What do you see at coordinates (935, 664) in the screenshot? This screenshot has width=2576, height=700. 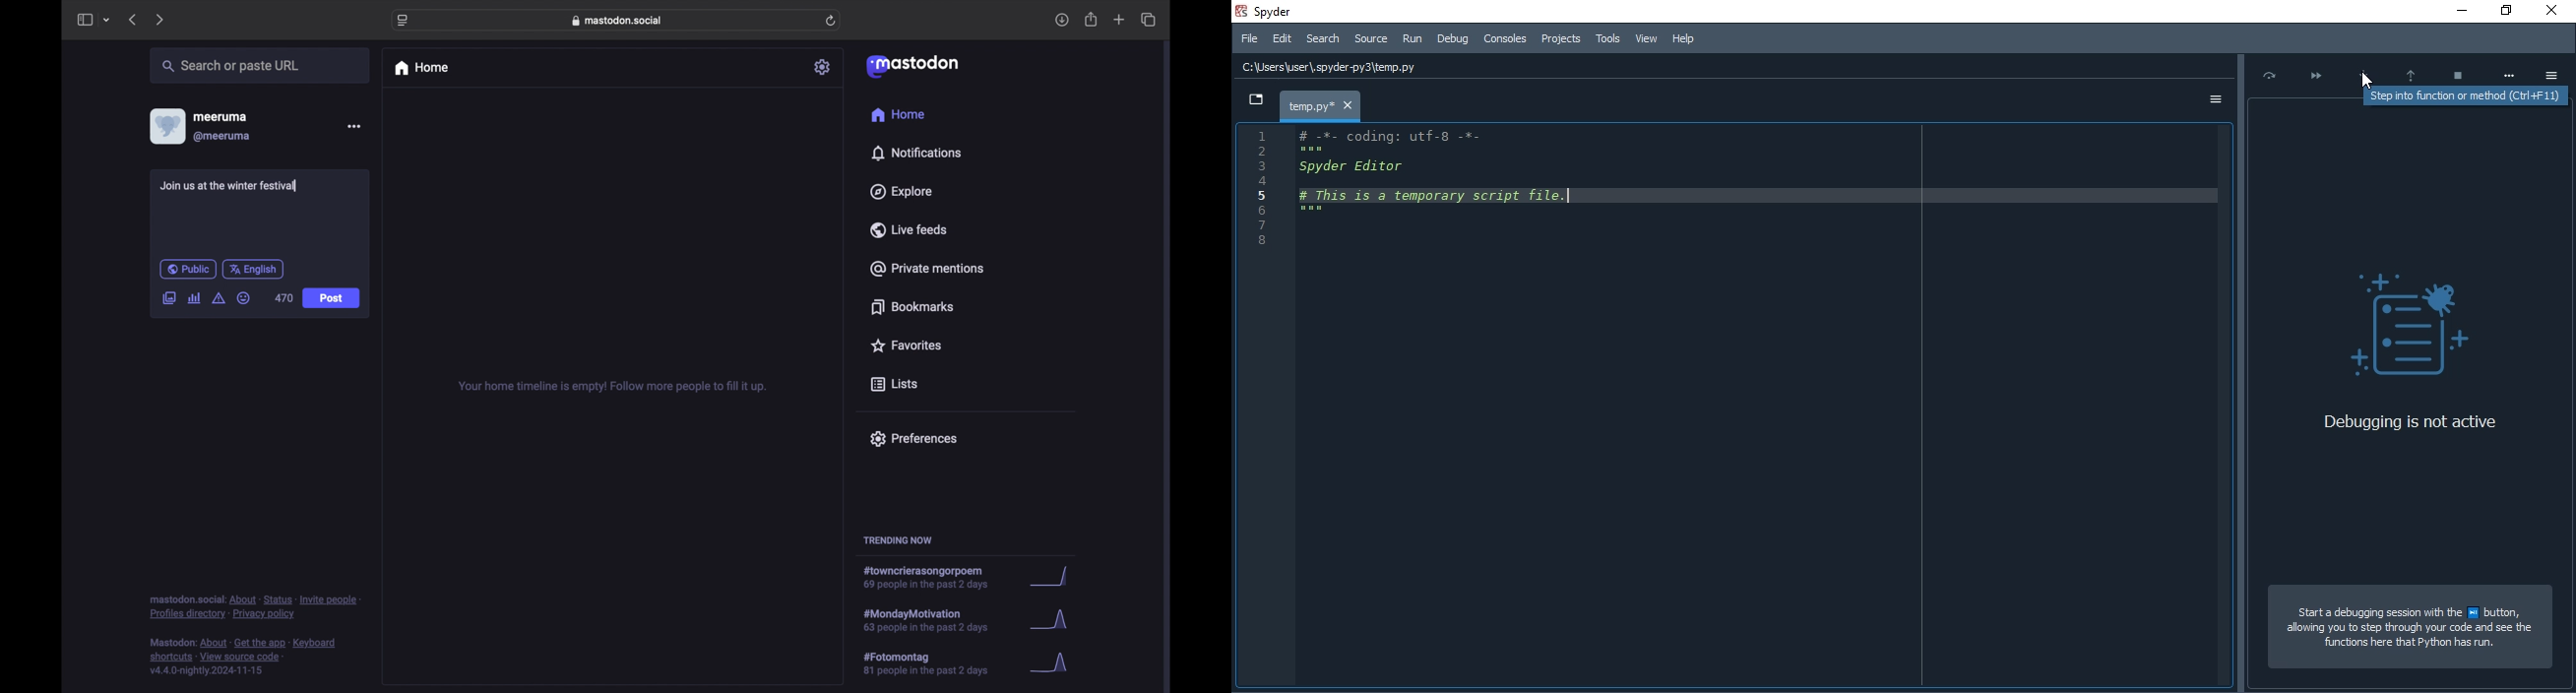 I see `hashtag trend` at bounding box center [935, 664].